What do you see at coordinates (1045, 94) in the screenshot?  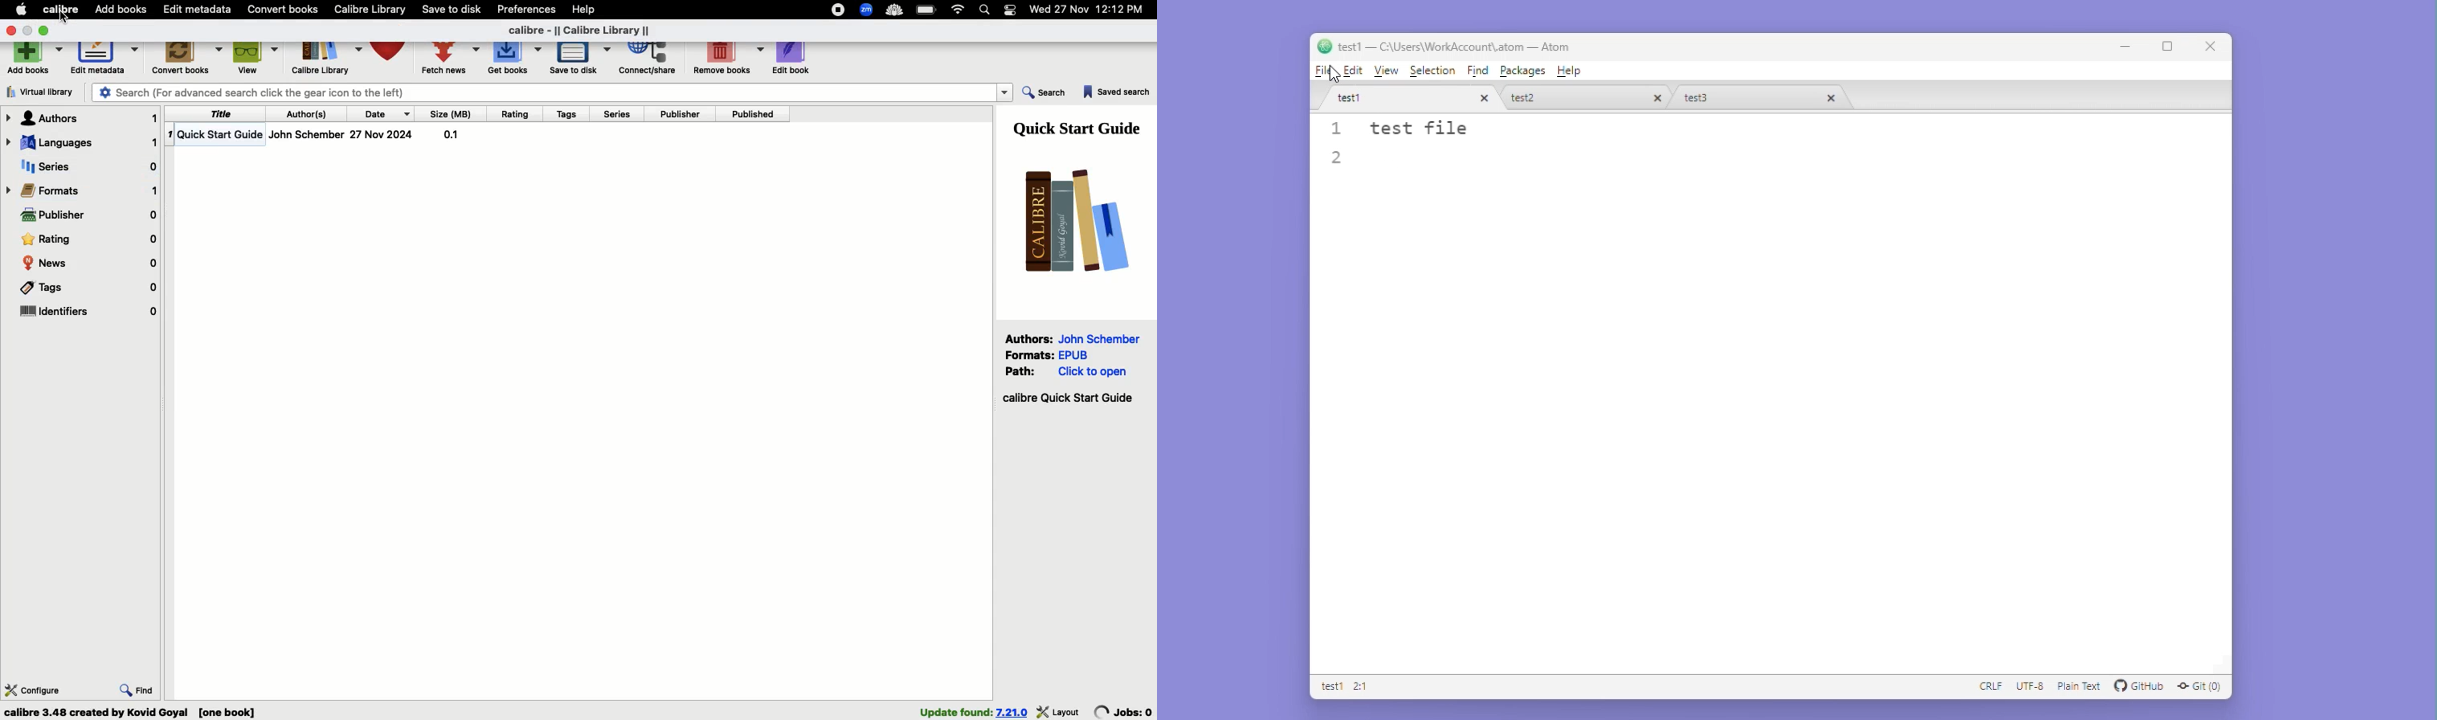 I see `Search` at bounding box center [1045, 94].